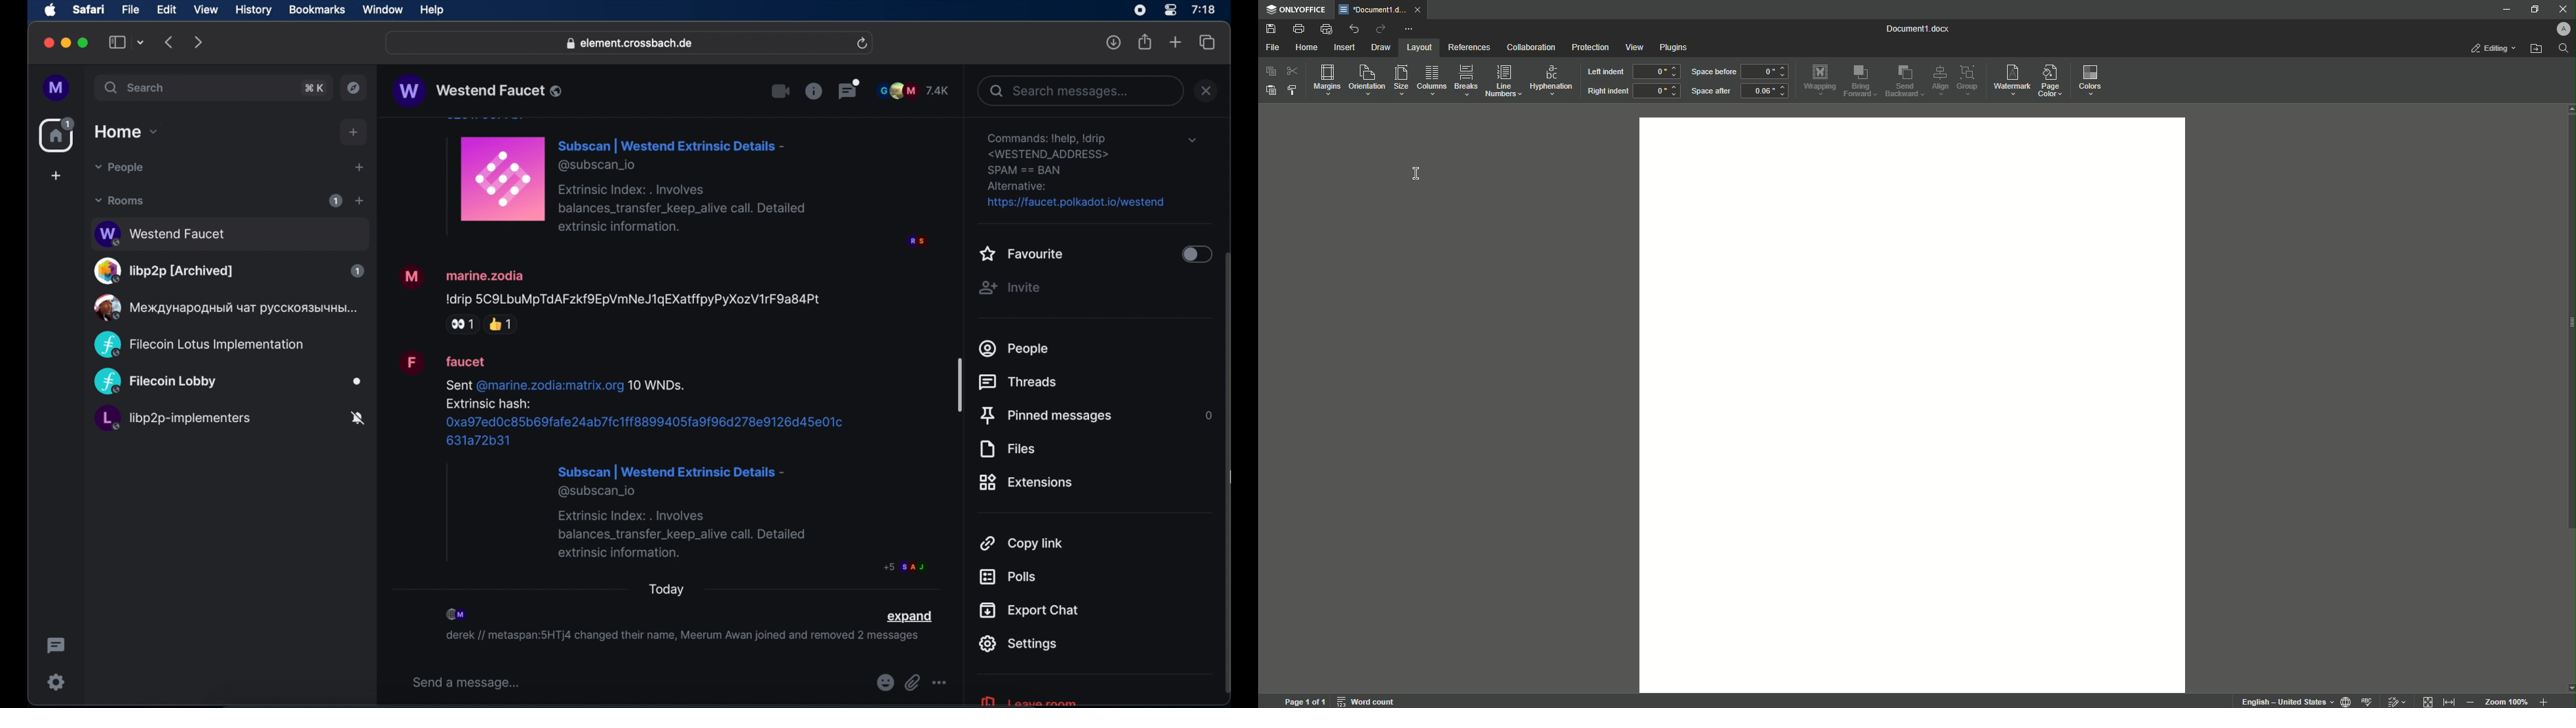  What do you see at coordinates (1195, 256) in the screenshot?
I see `toggle button` at bounding box center [1195, 256].